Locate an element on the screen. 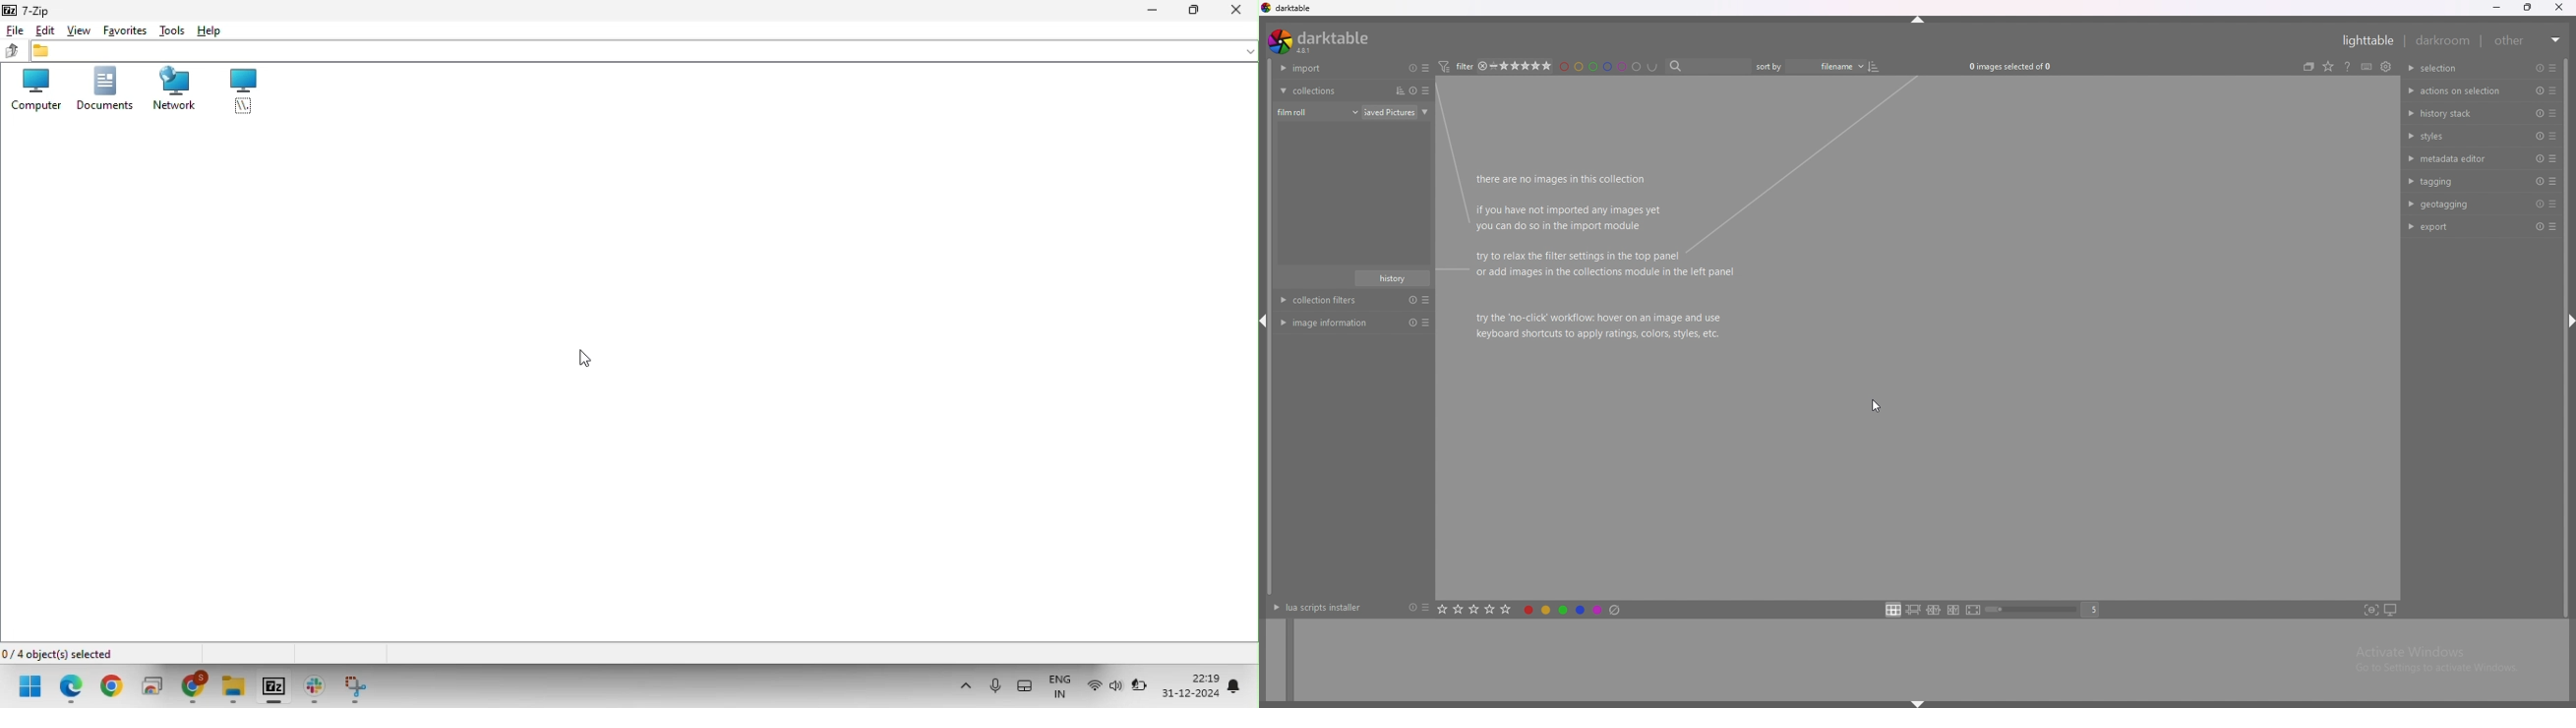 The width and height of the screenshot is (2576, 728). there are no images in this collection is located at coordinates (1563, 180).